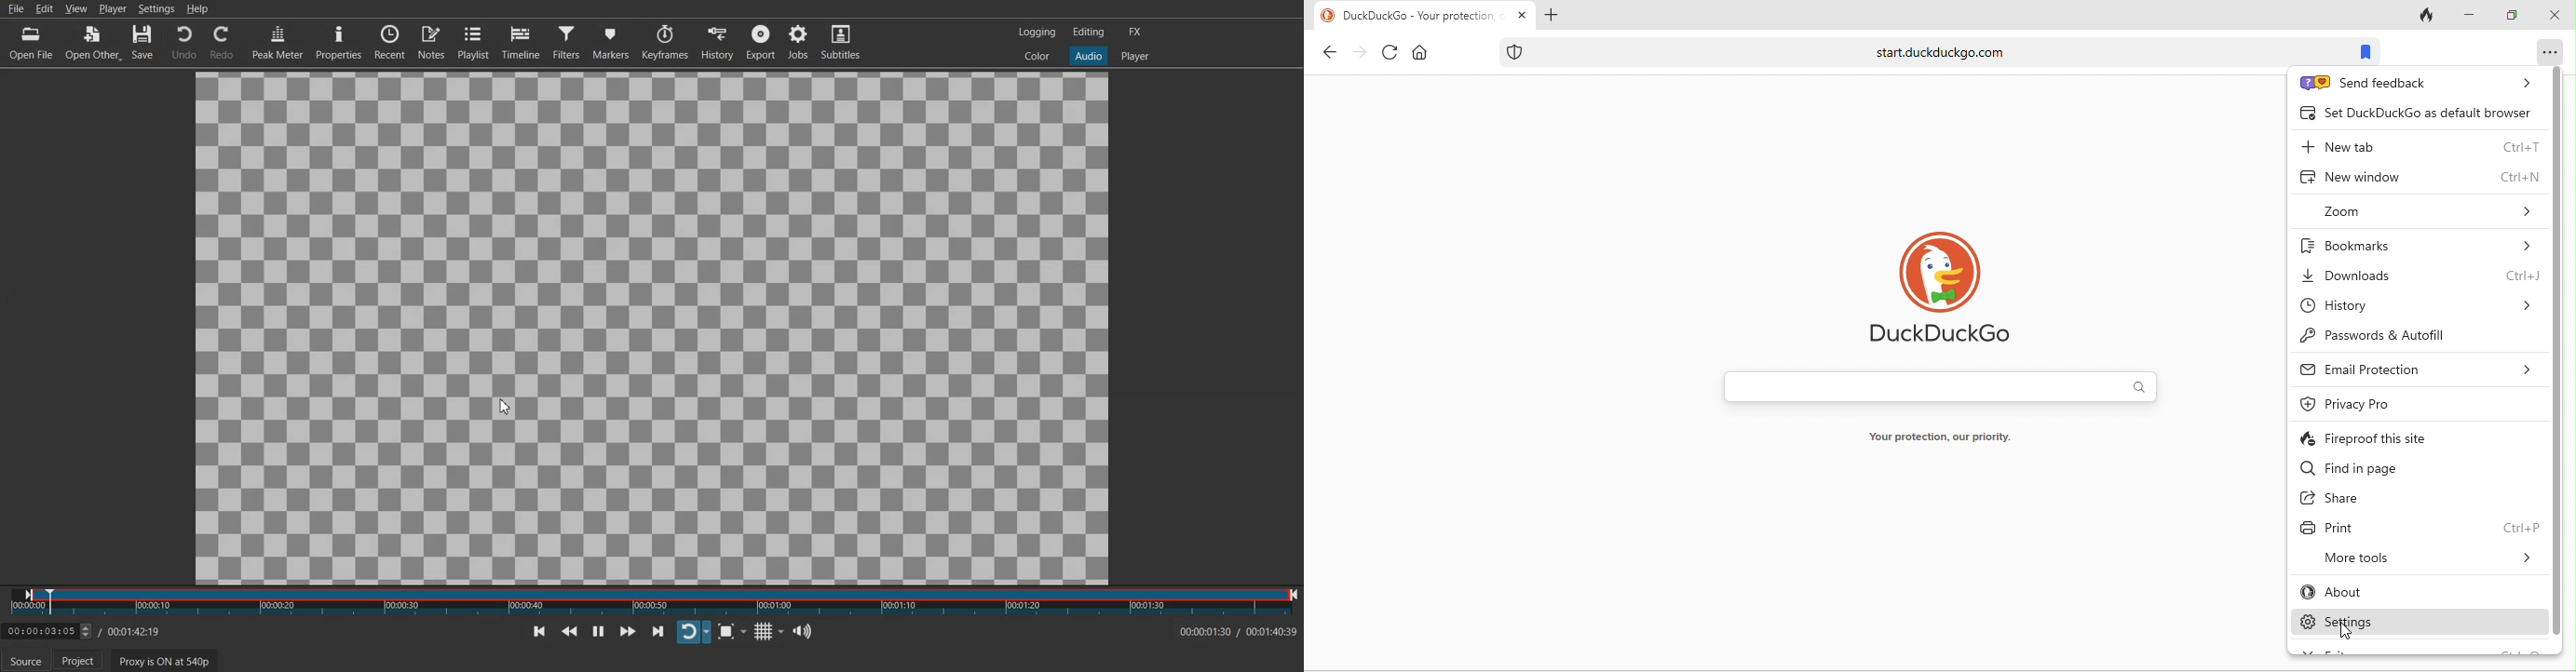 This screenshot has width=2576, height=672. I want to click on File Preview, so click(652, 326).